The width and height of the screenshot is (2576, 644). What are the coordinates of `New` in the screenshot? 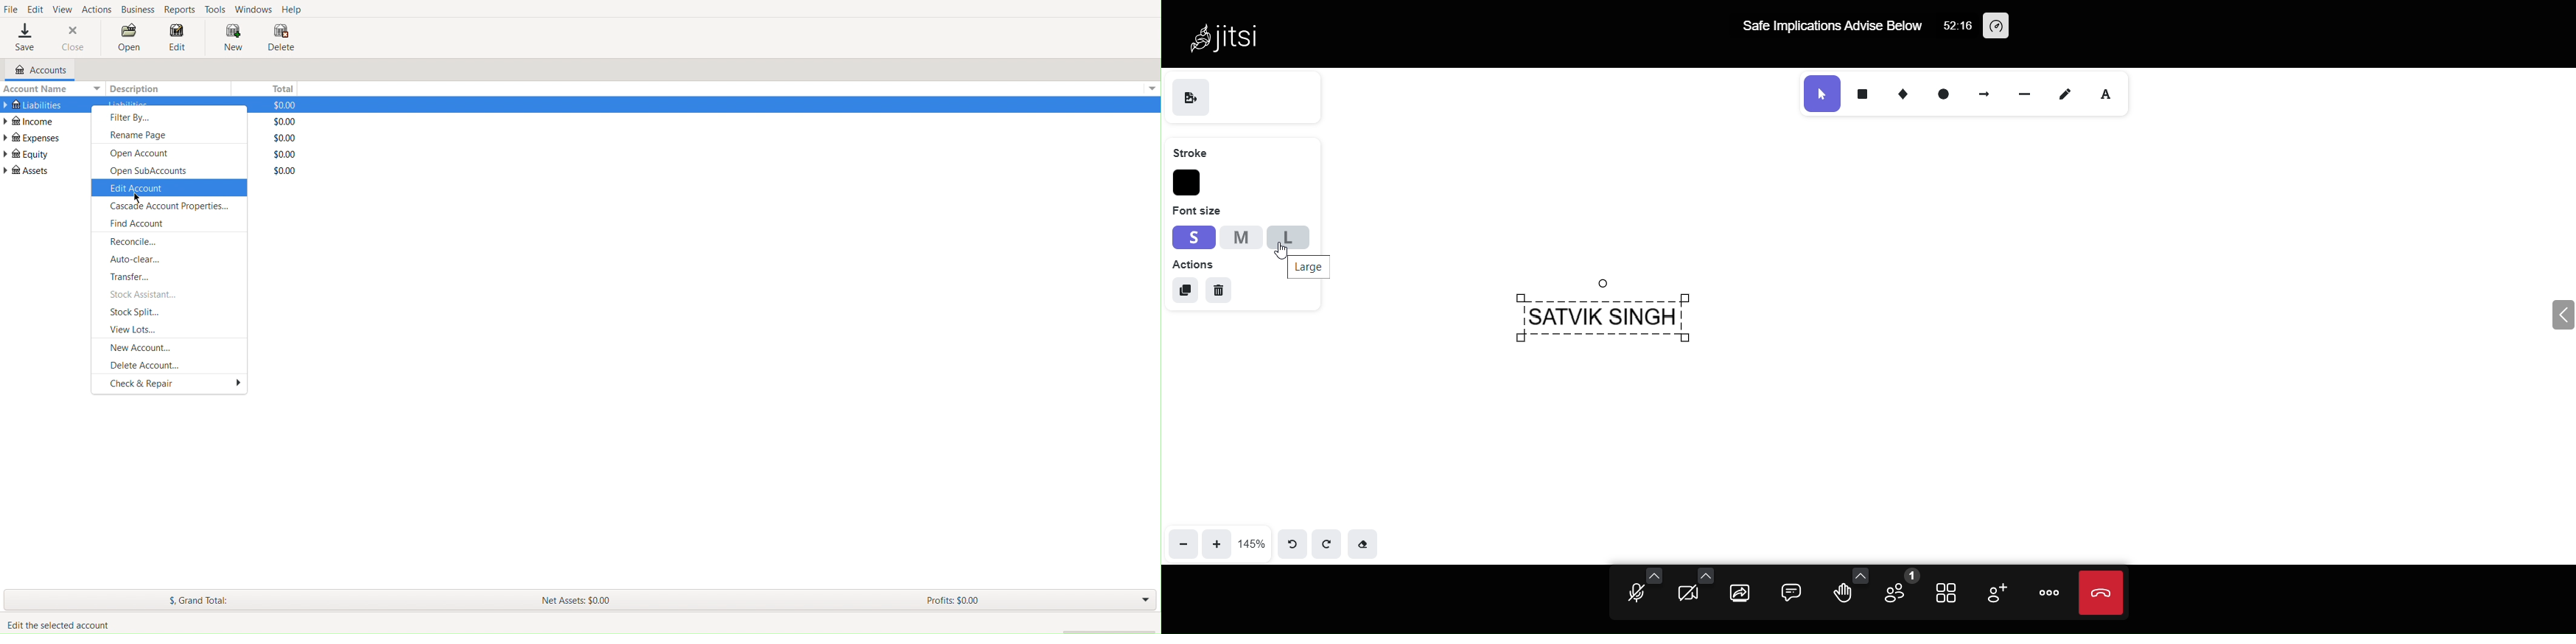 It's located at (228, 38).